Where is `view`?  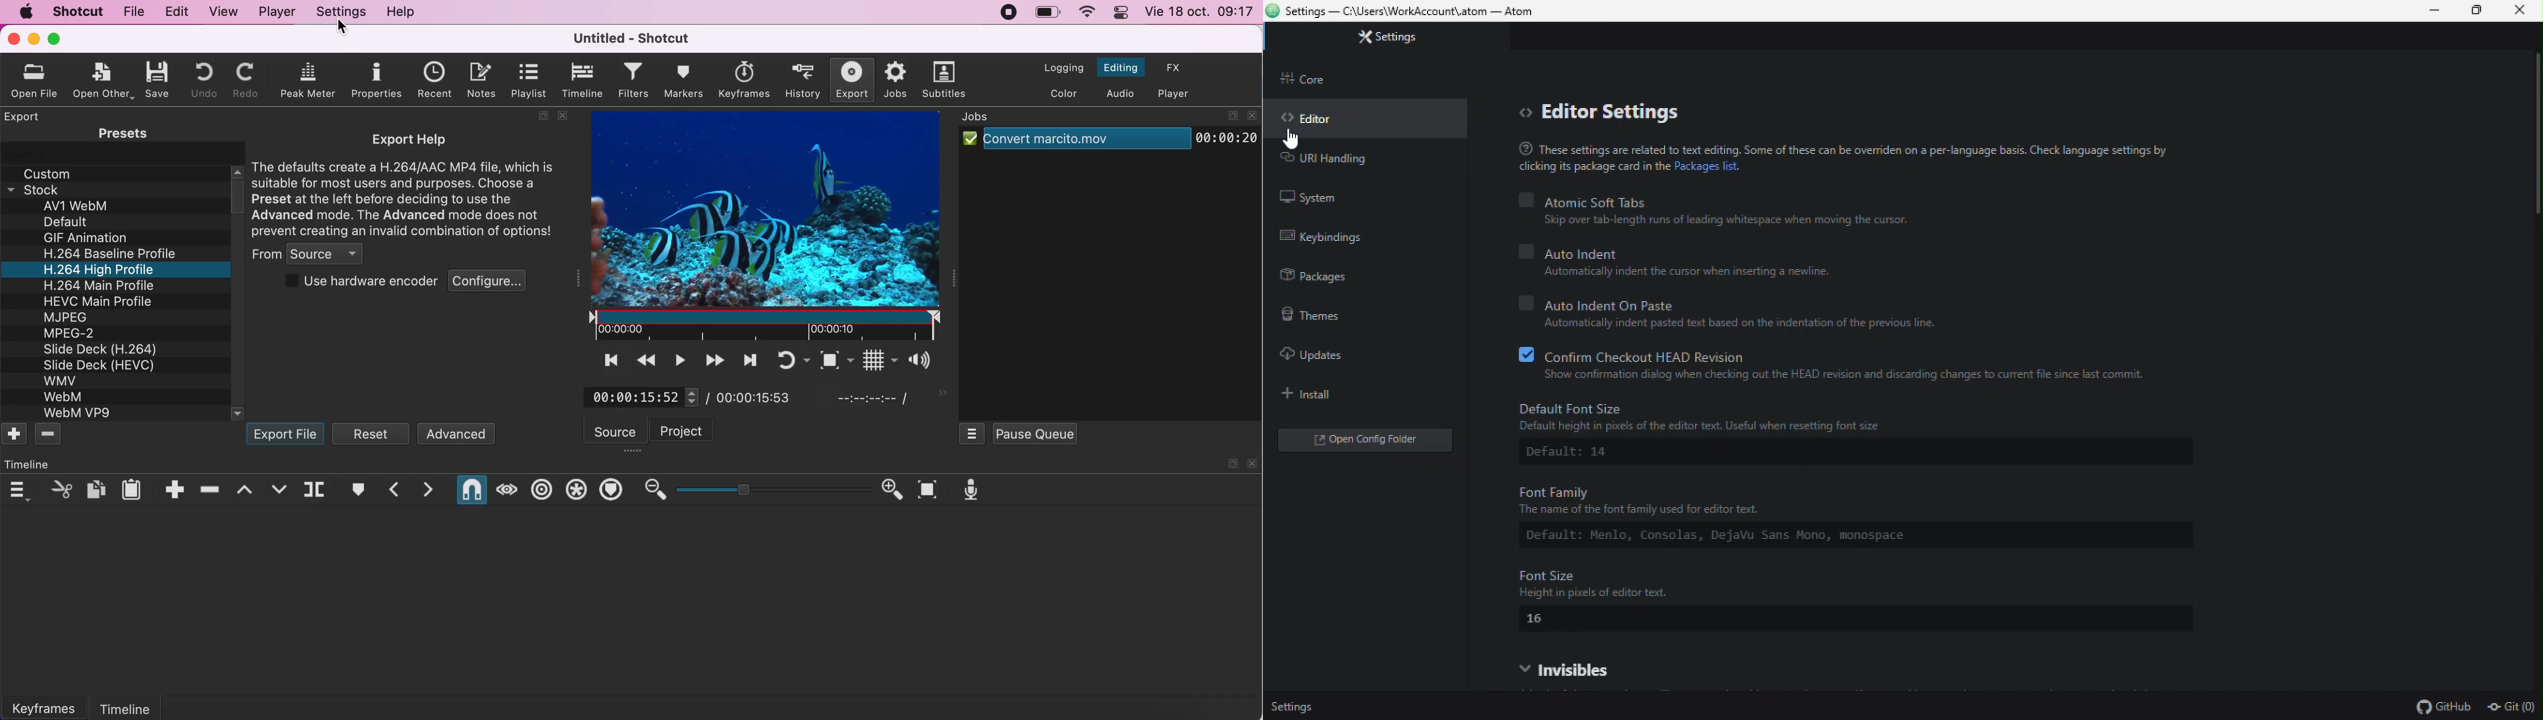
view is located at coordinates (222, 11).